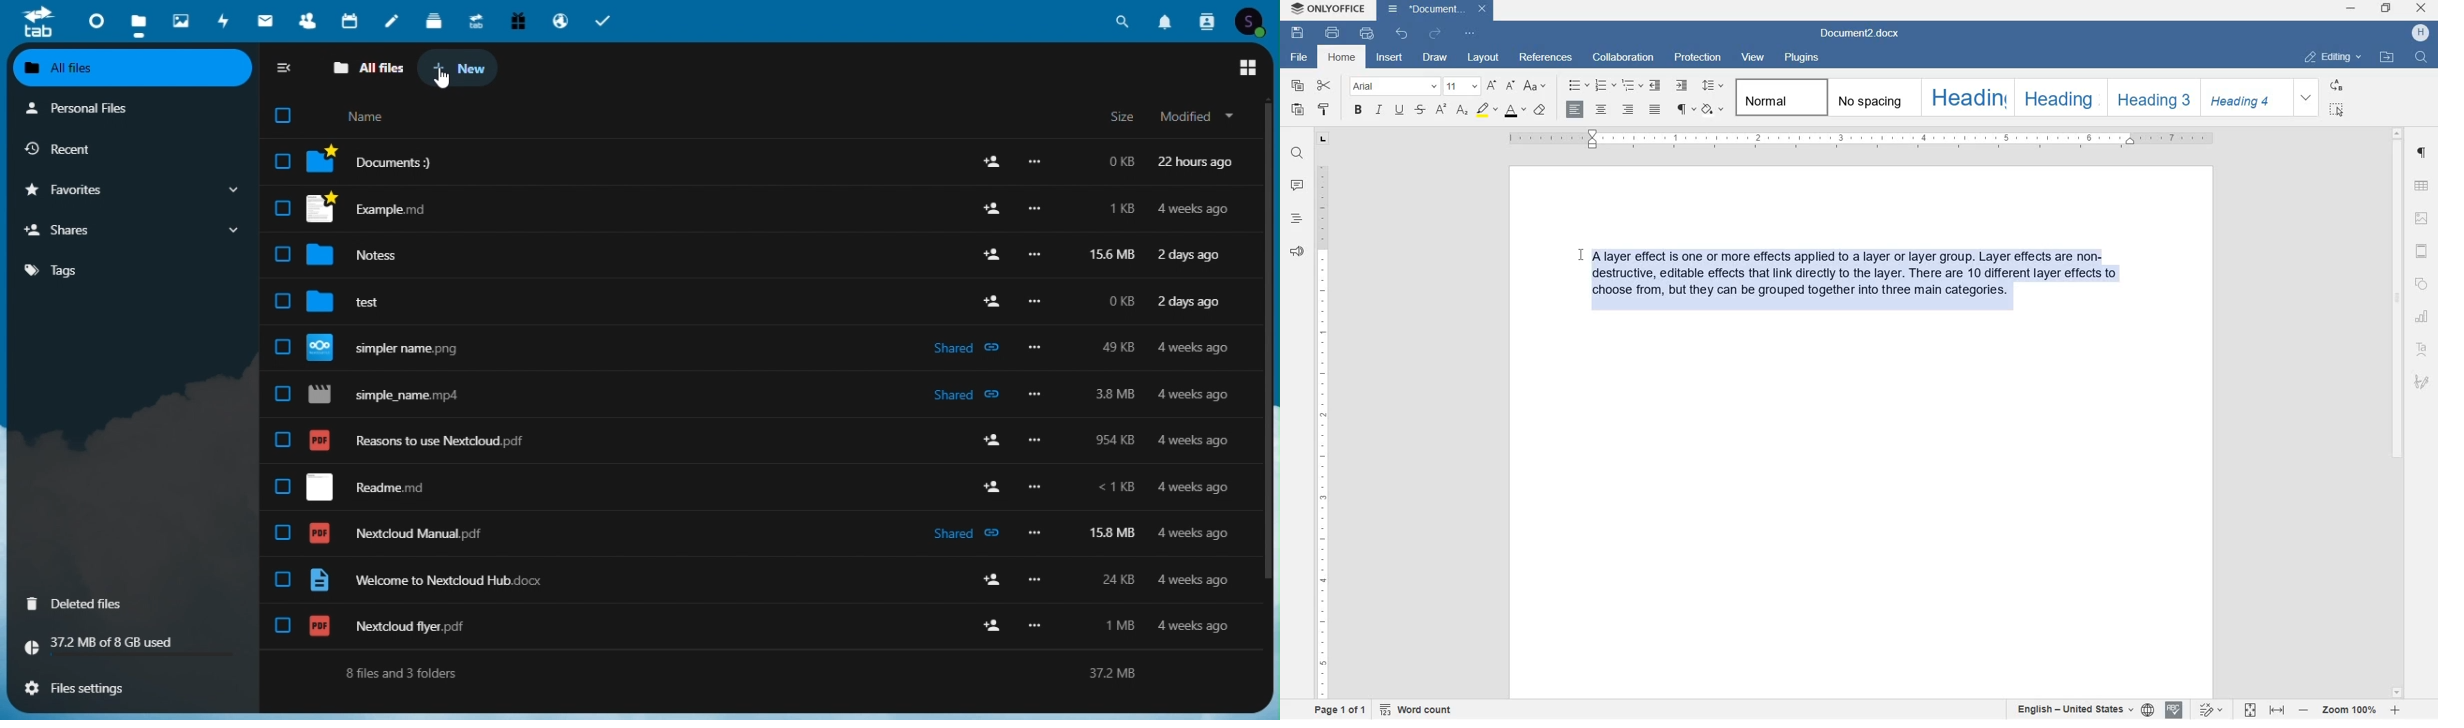  What do you see at coordinates (1297, 152) in the screenshot?
I see `find` at bounding box center [1297, 152].